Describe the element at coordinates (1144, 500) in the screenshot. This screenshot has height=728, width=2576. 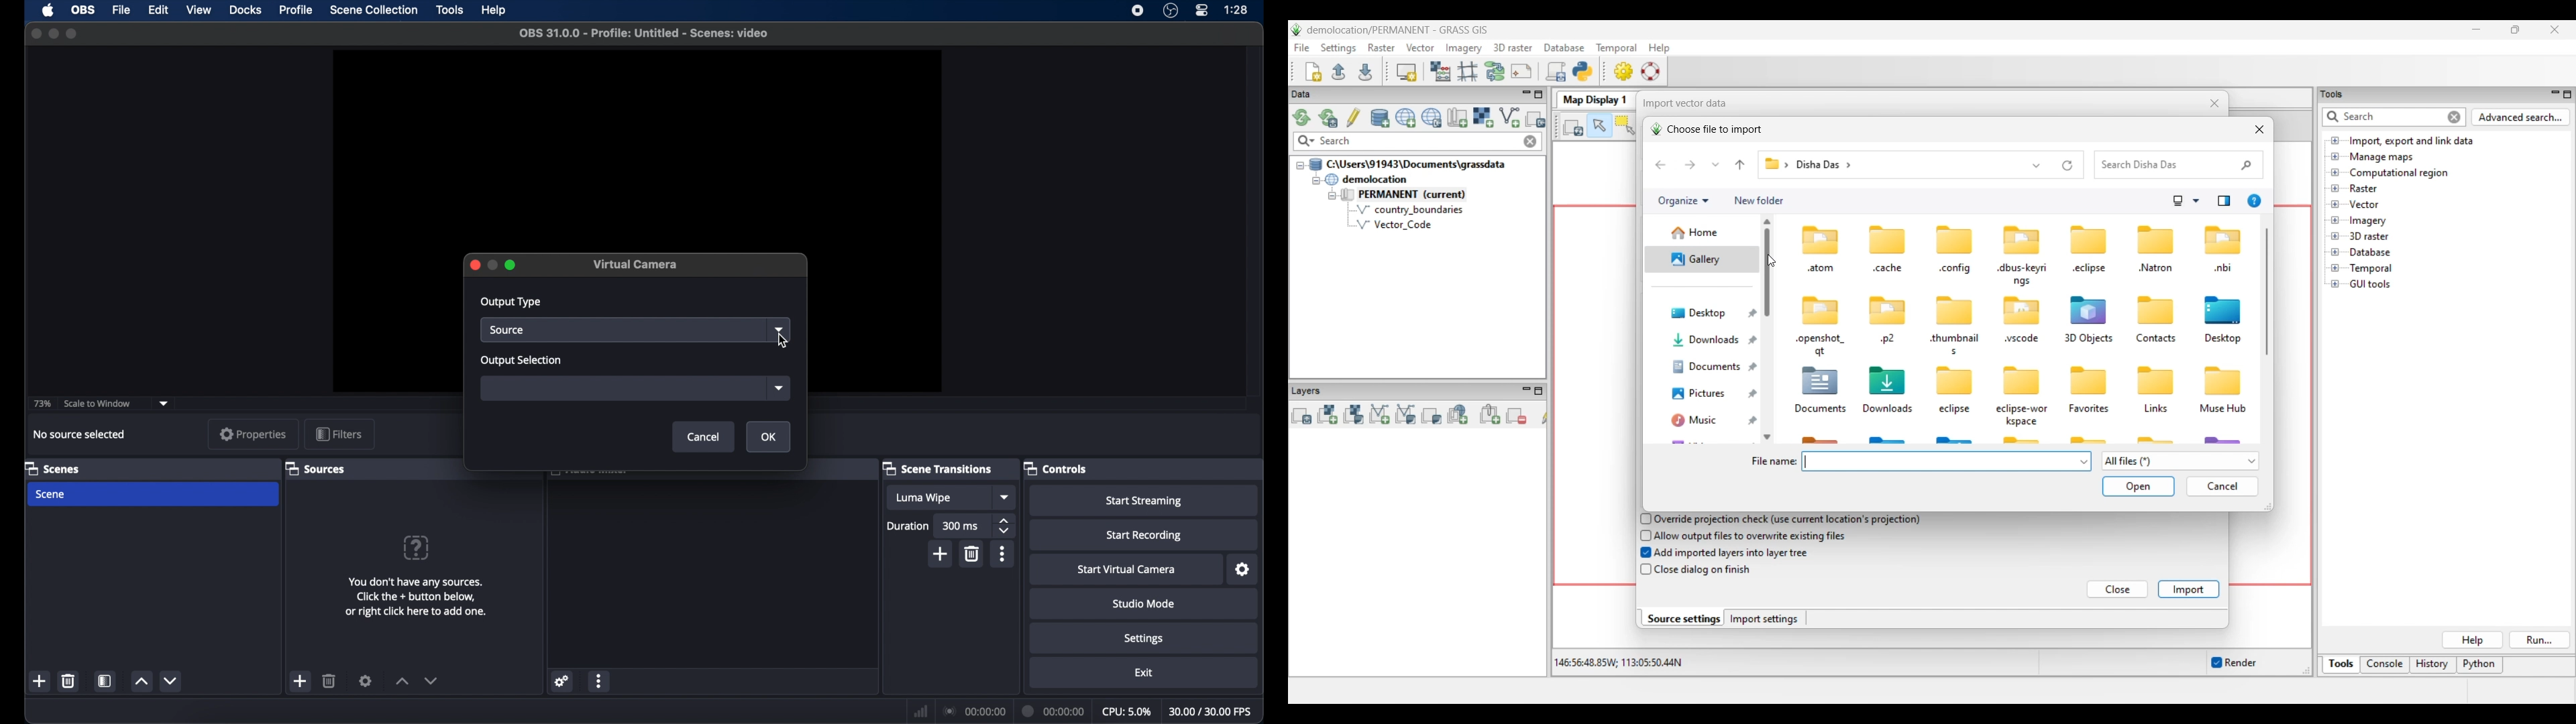
I see `start streaming` at that location.